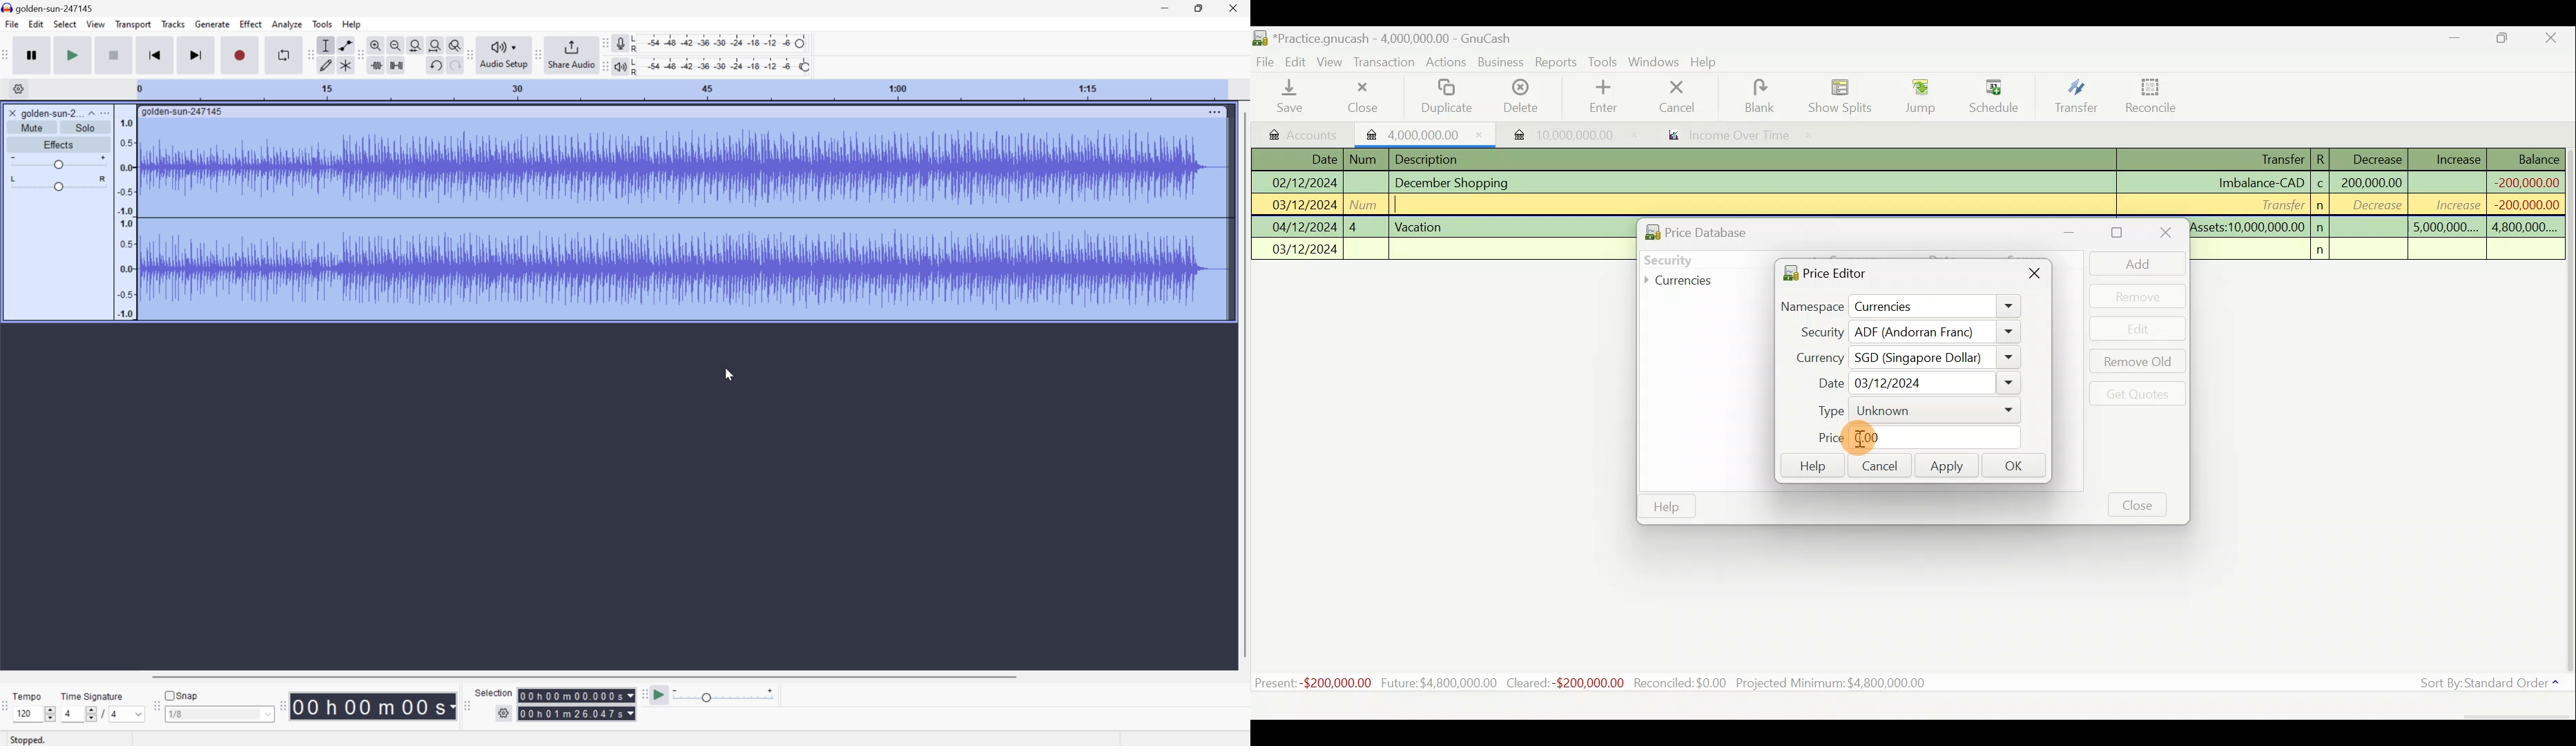 The image size is (2576, 756). What do you see at coordinates (251, 24) in the screenshot?
I see `Effect` at bounding box center [251, 24].